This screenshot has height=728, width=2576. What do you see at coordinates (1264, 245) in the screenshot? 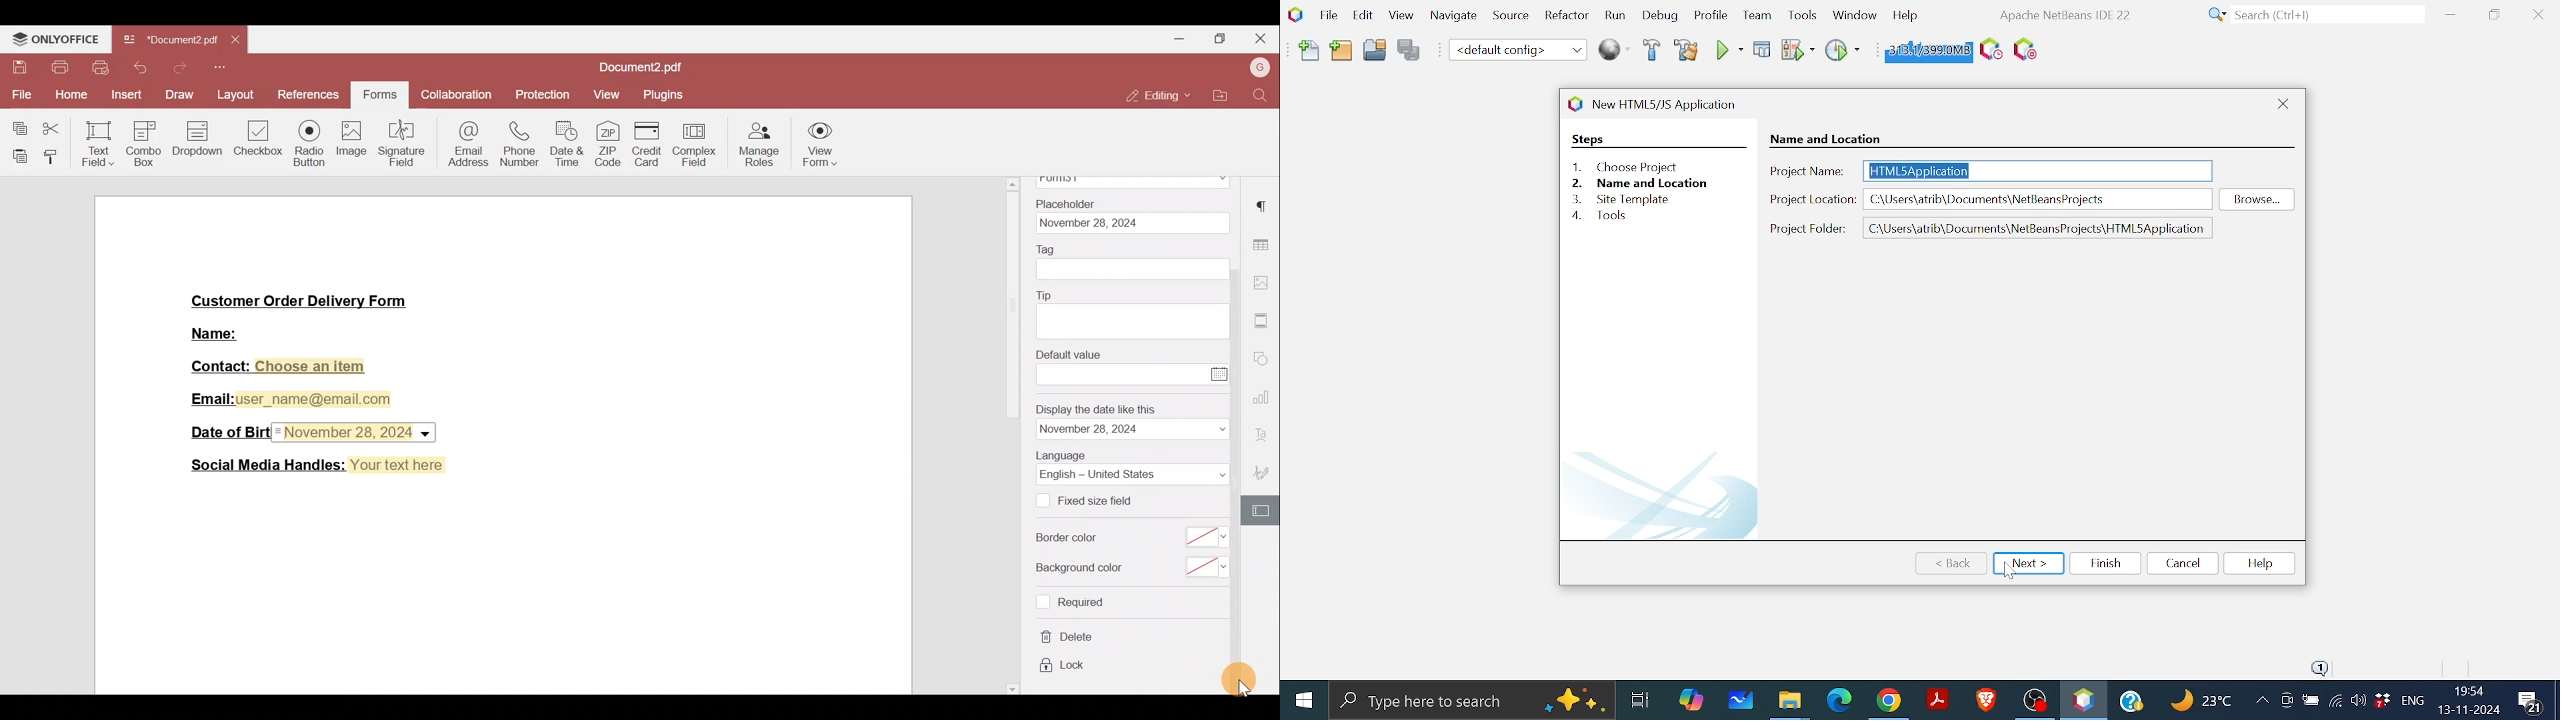
I see `Table settings` at bounding box center [1264, 245].